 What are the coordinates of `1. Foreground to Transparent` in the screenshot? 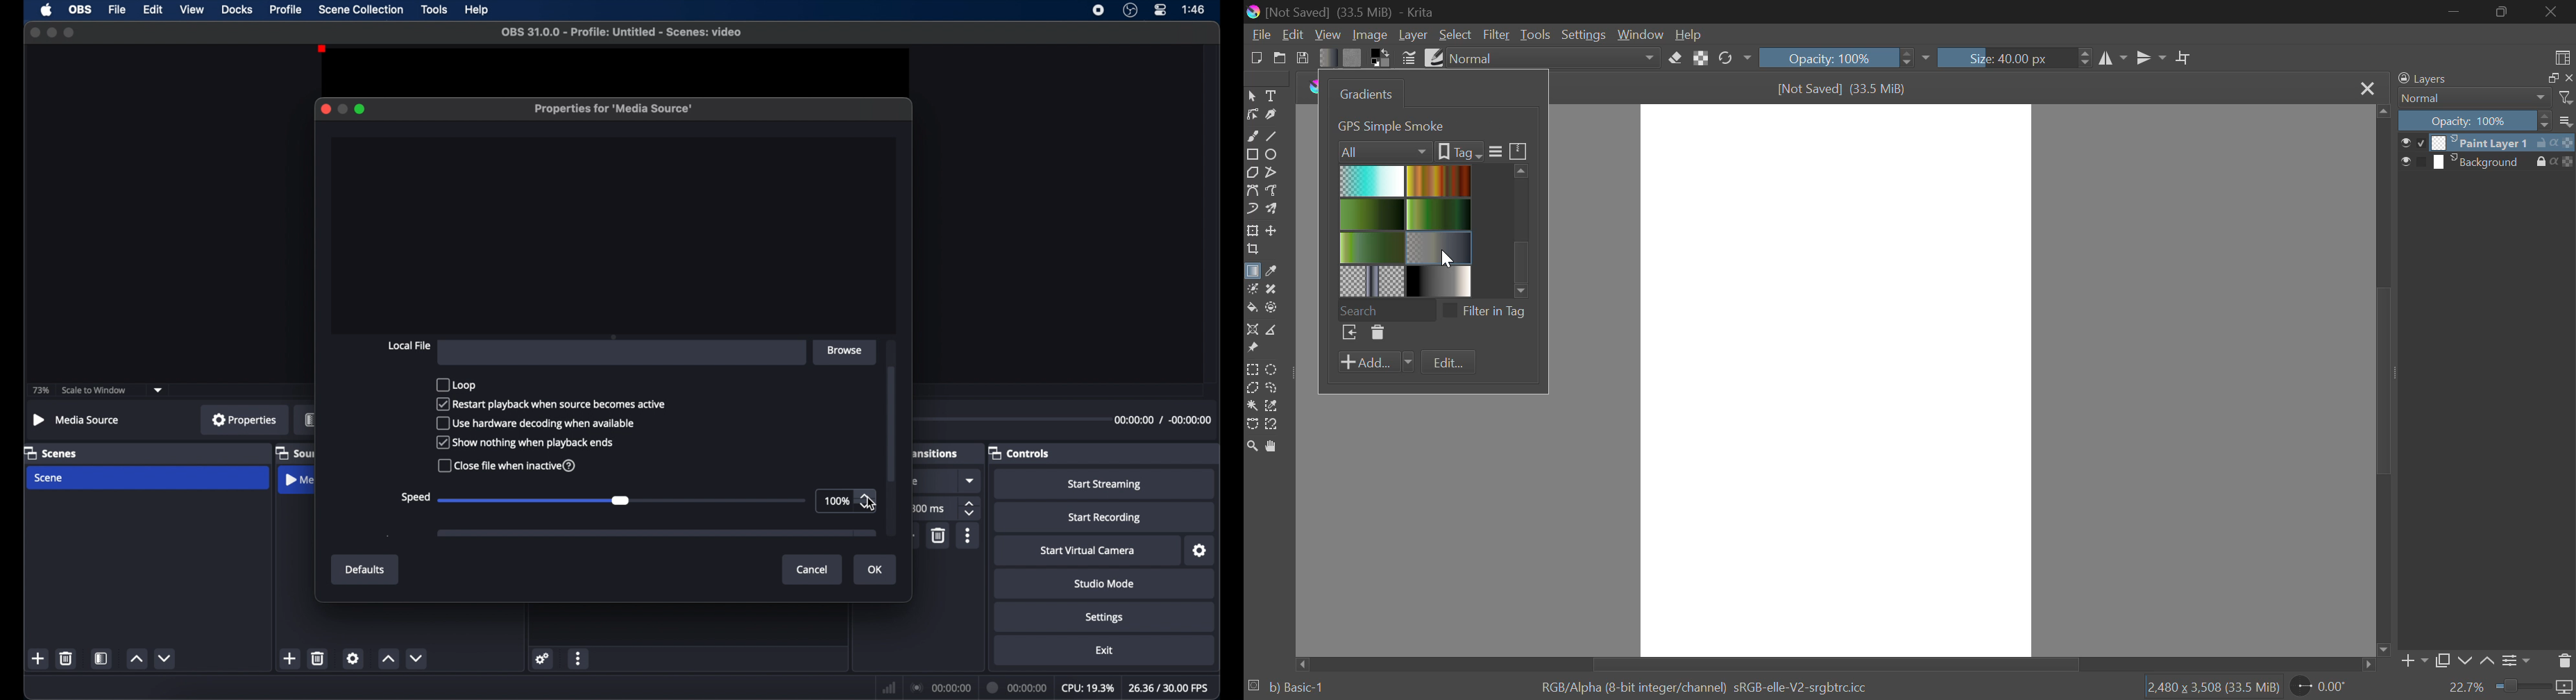 It's located at (1421, 125).